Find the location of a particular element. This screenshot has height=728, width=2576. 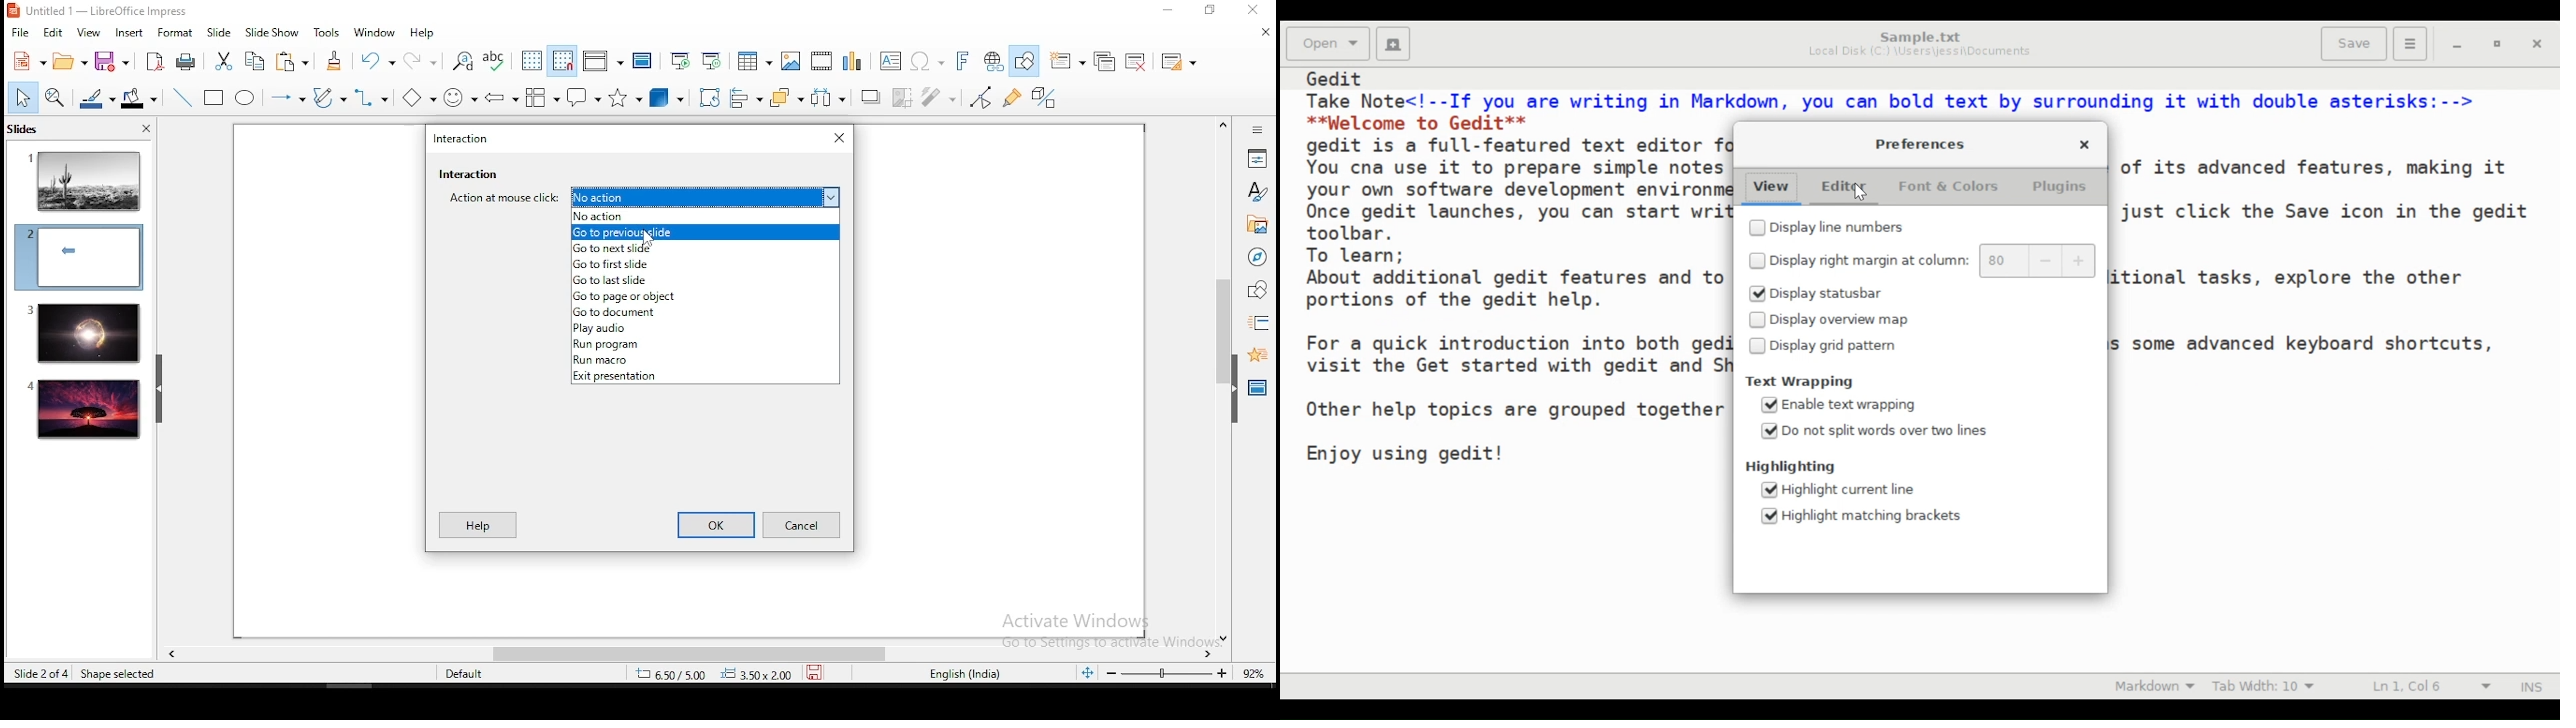

go to document is located at coordinates (703, 312).